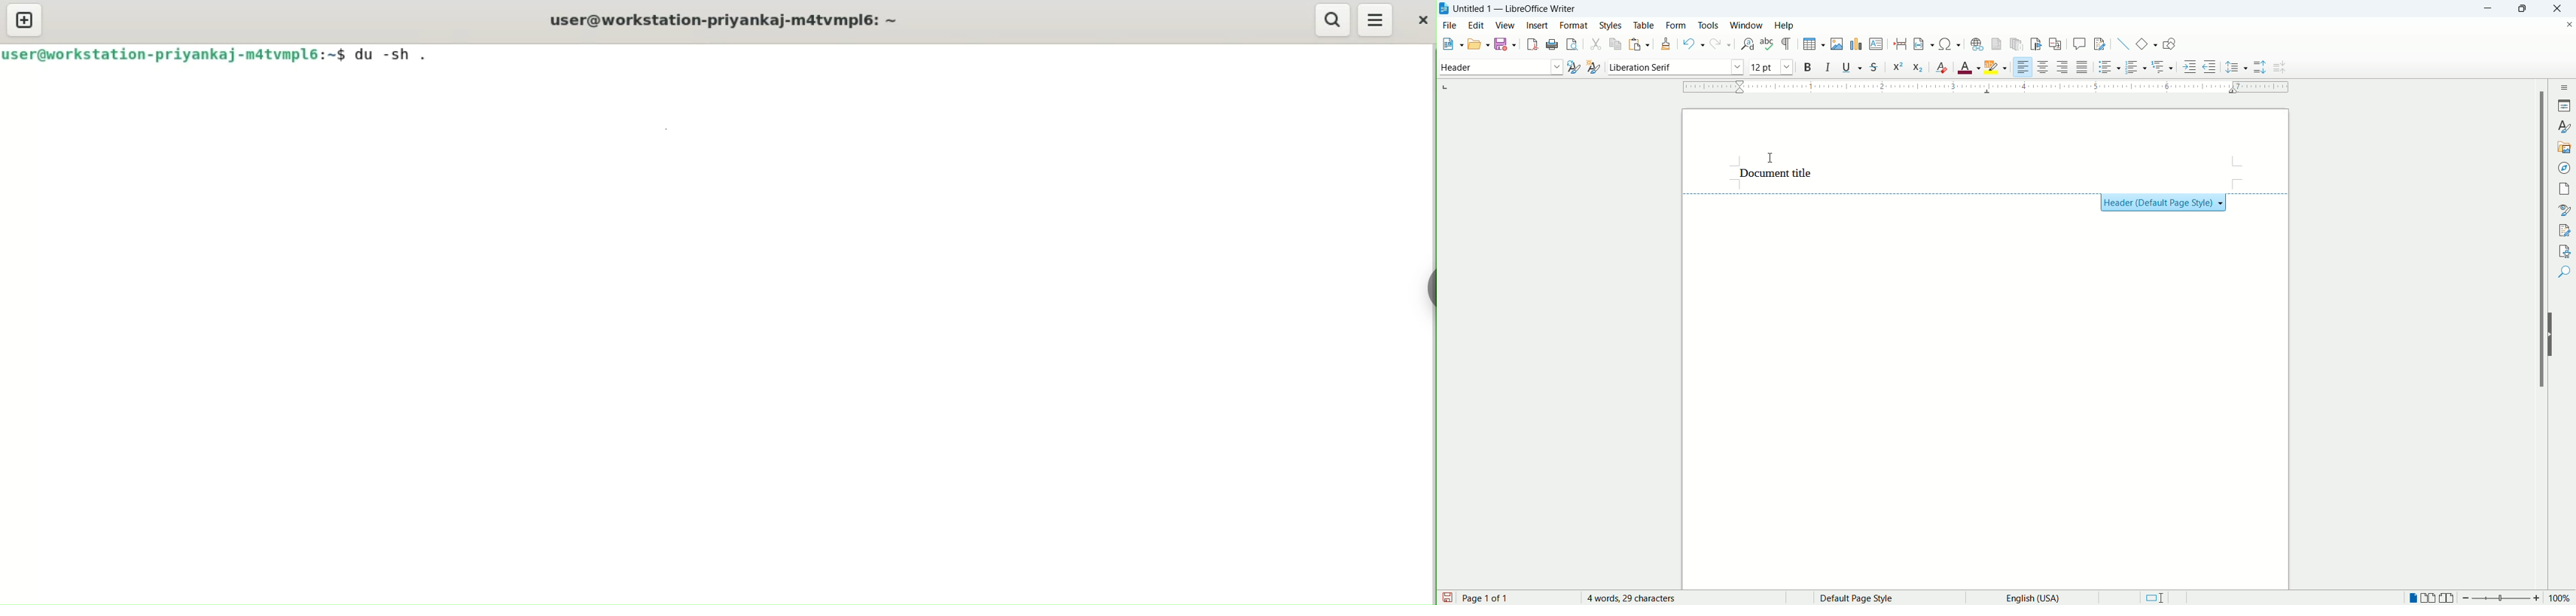 Image resolution: width=2576 pixels, height=616 pixels. Describe the element at coordinates (1995, 45) in the screenshot. I see `insert footnote` at that location.